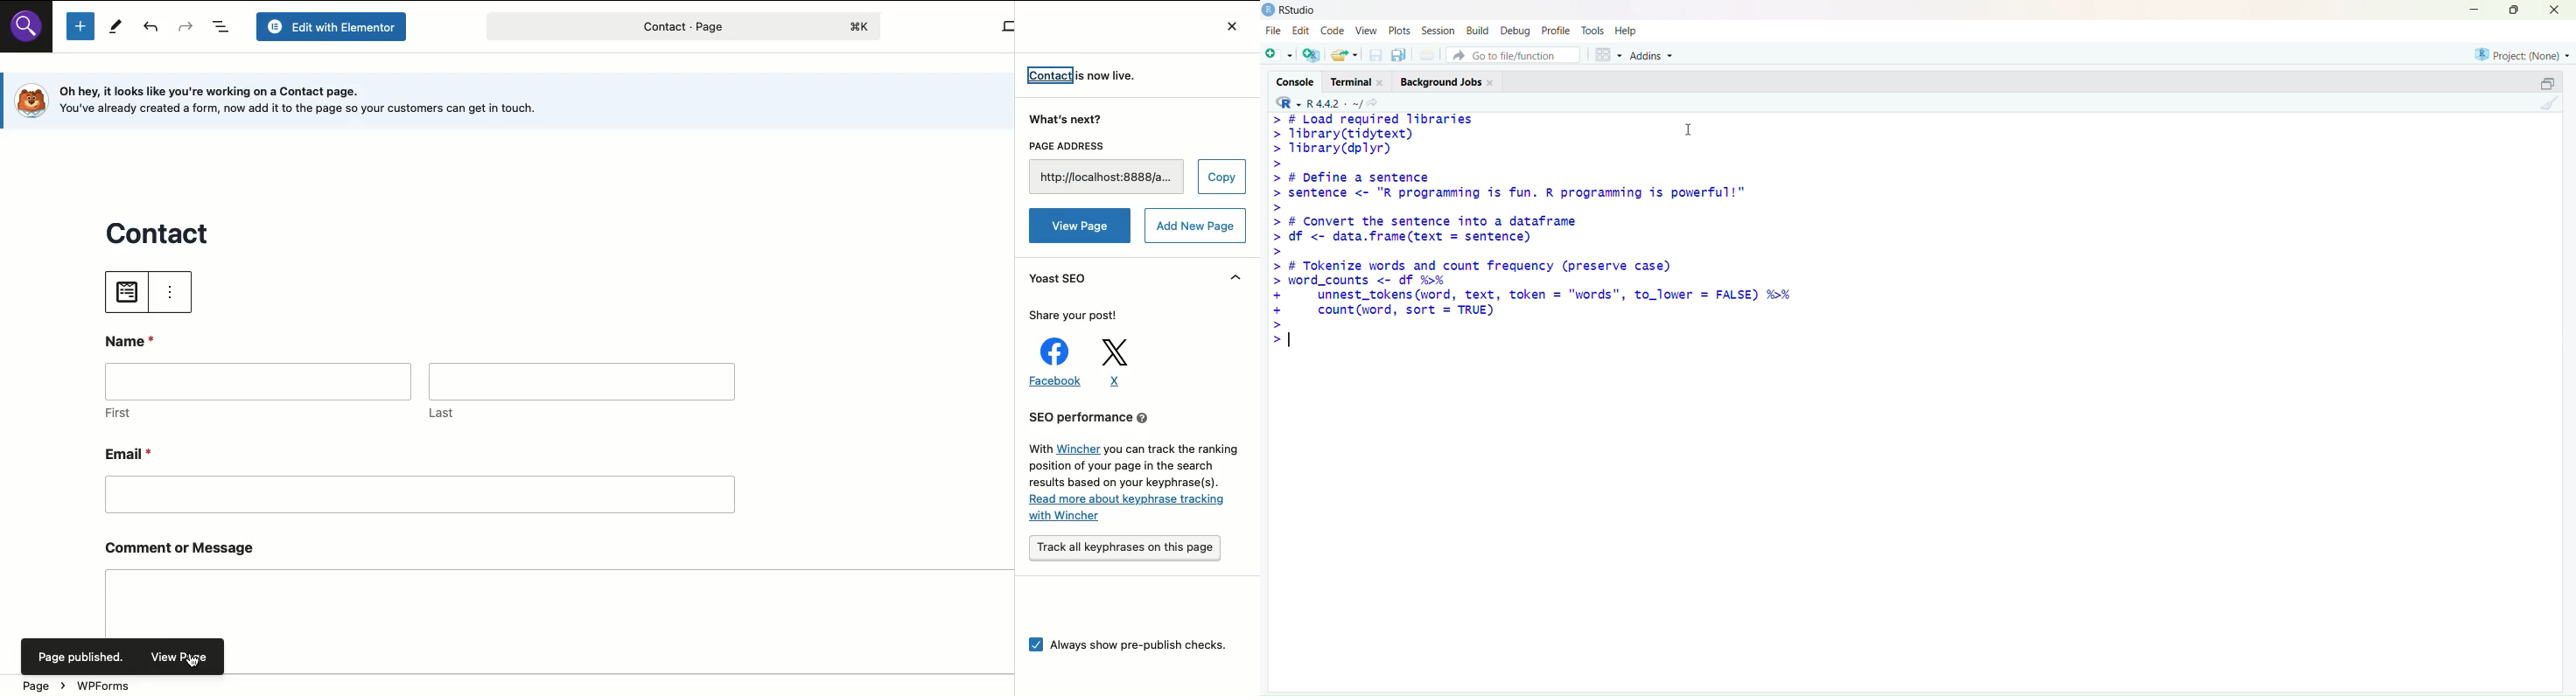 Image resolution: width=2576 pixels, height=700 pixels. I want to click on build, so click(1479, 30).